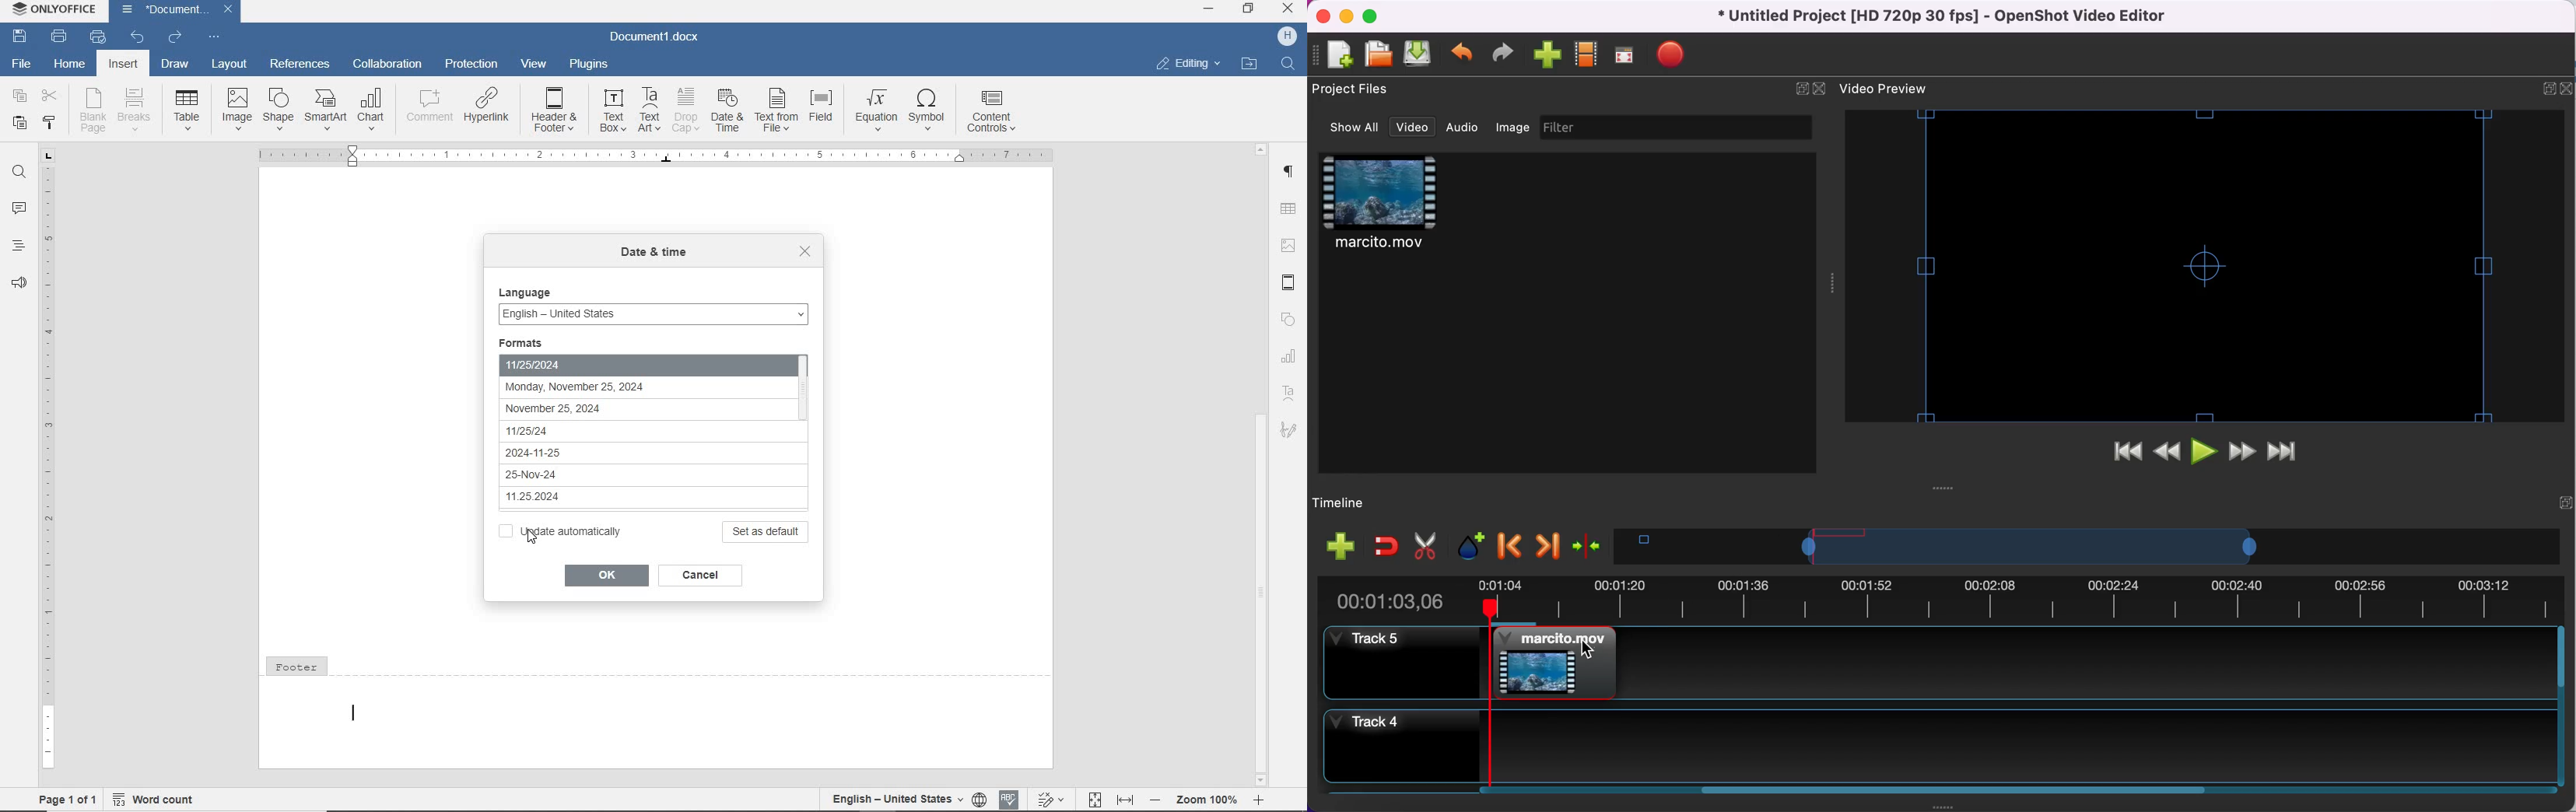  What do you see at coordinates (728, 111) in the screenshot?
I see `date & time` at bounding box center [728, 111].